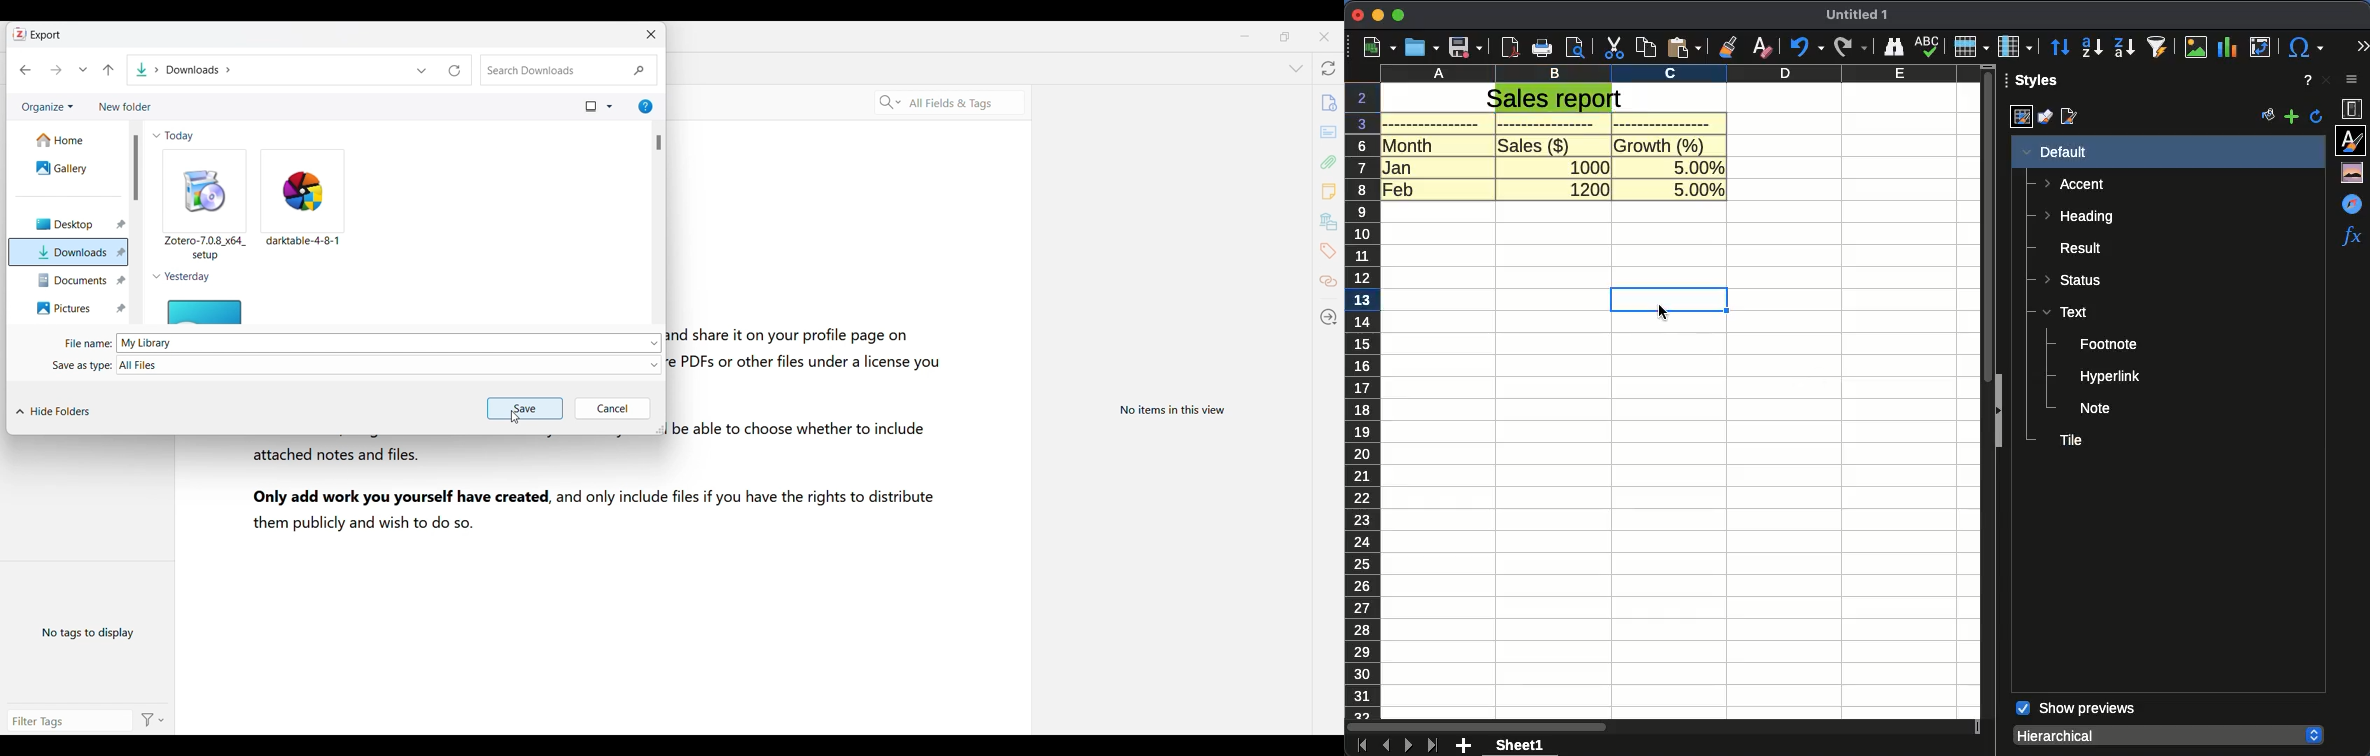  What do you see at coordinates (2291, 117) in the screenshot?
I see `add new style` at bounding box center [2291, 117].